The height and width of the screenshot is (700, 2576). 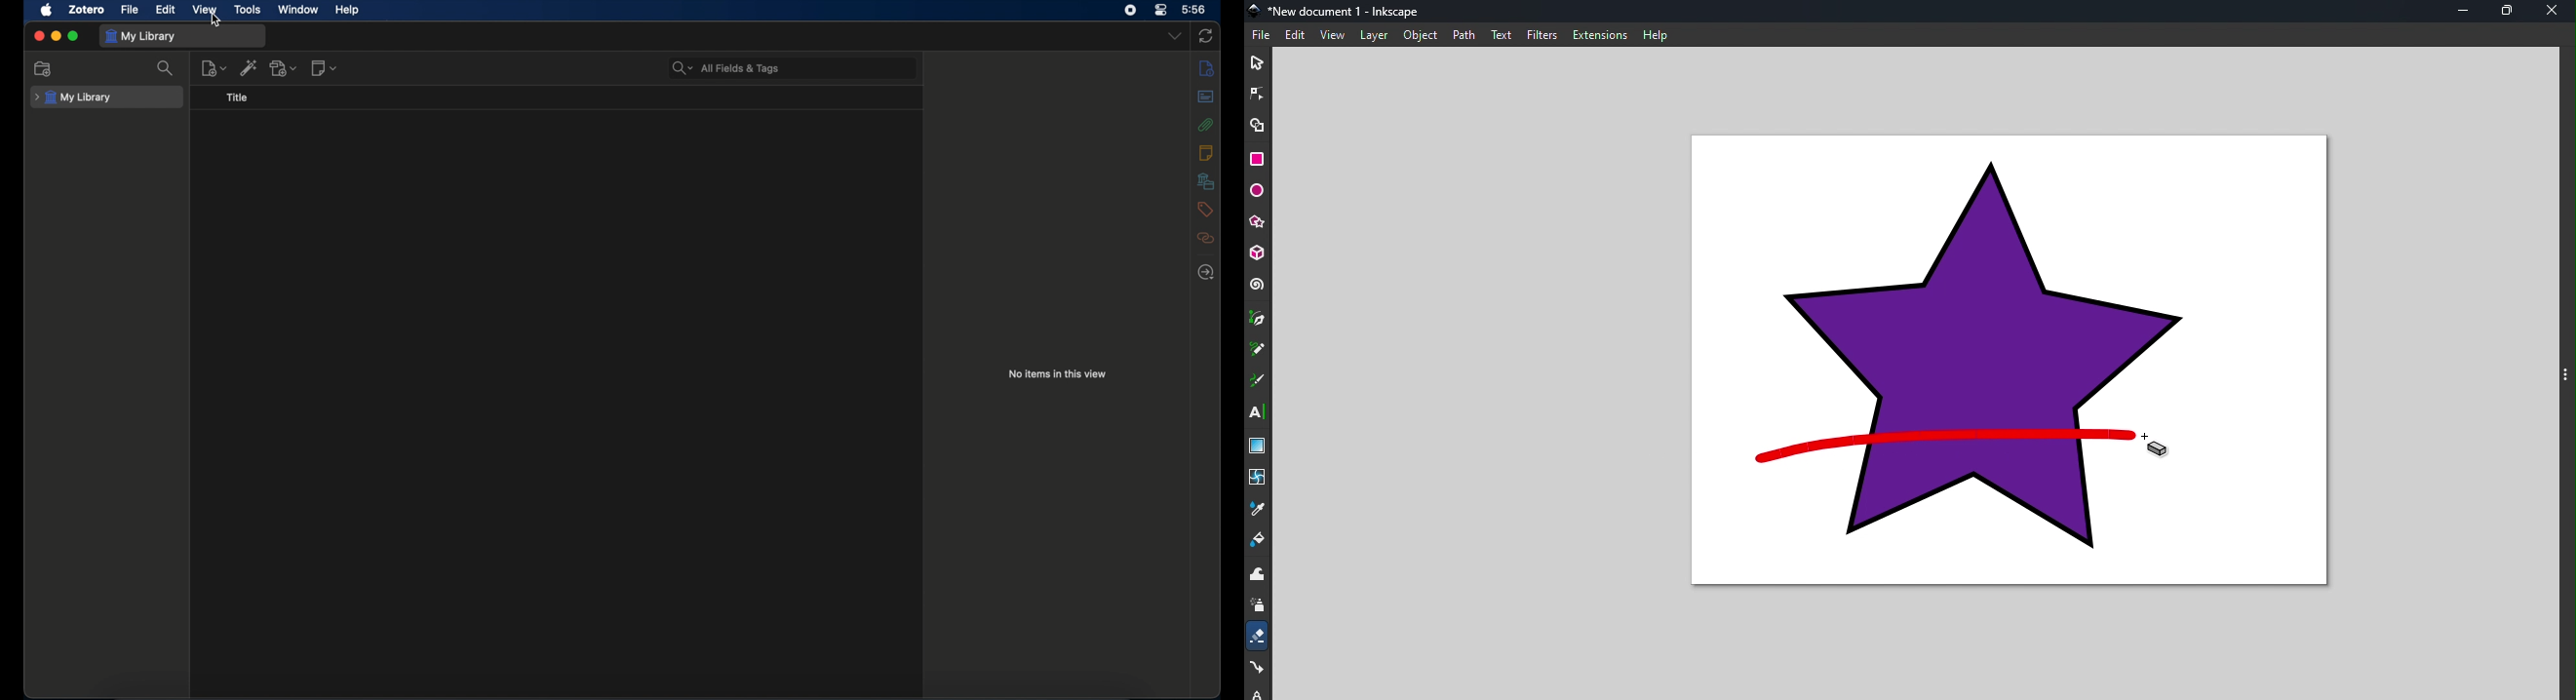 What do you see at coordinates (349, 10) in the screenshot?
I see `help` at bounding box center [349, 10].